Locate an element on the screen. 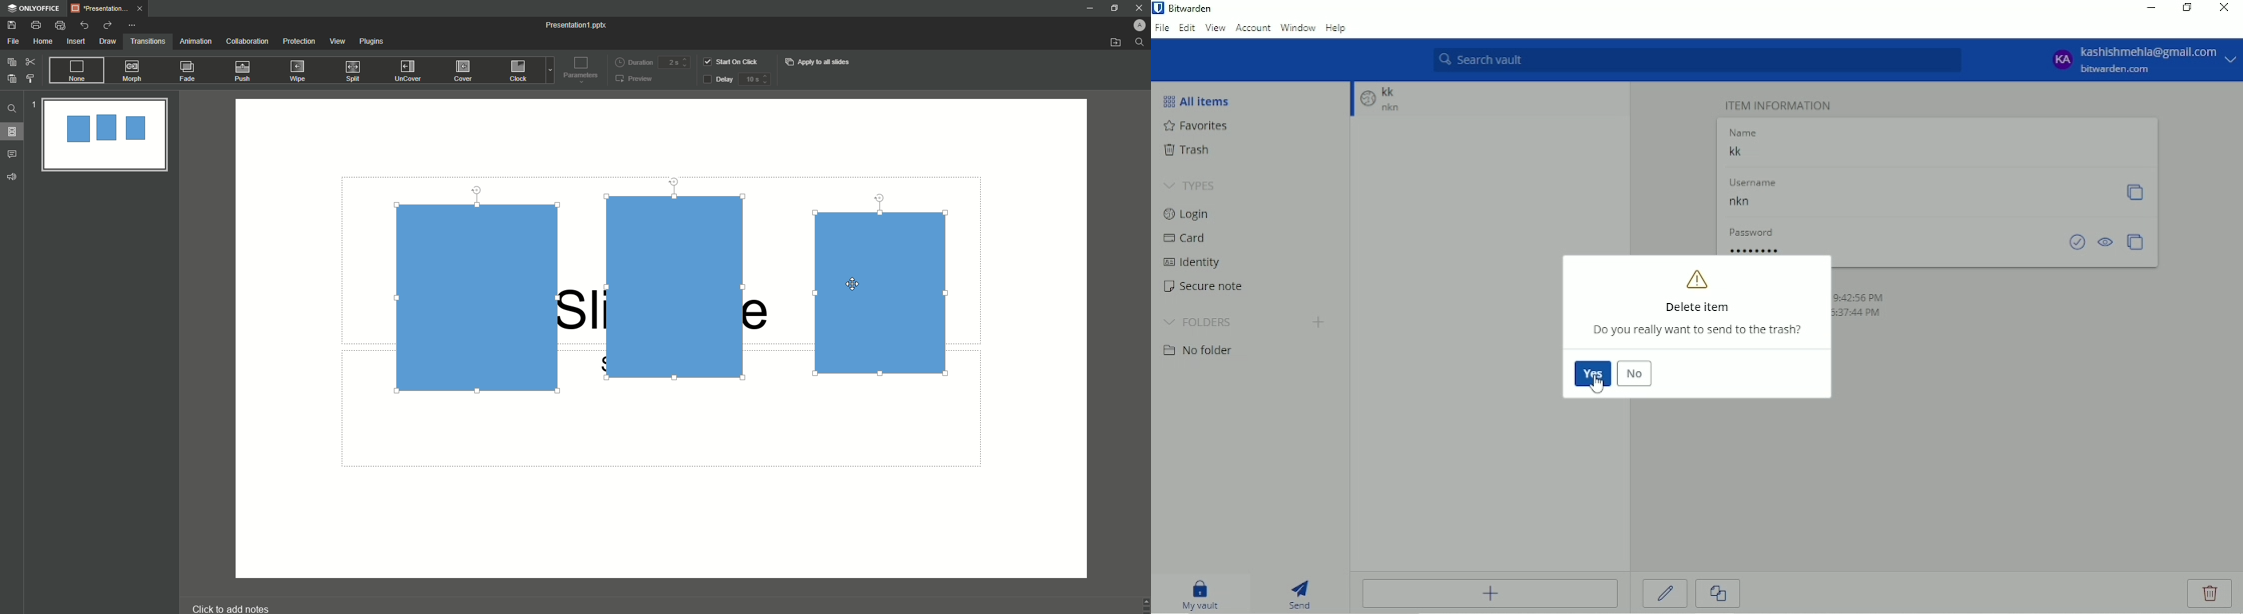 The width and height of the screenshot is (2268, 616). username is located at coordinates (1752, 183).